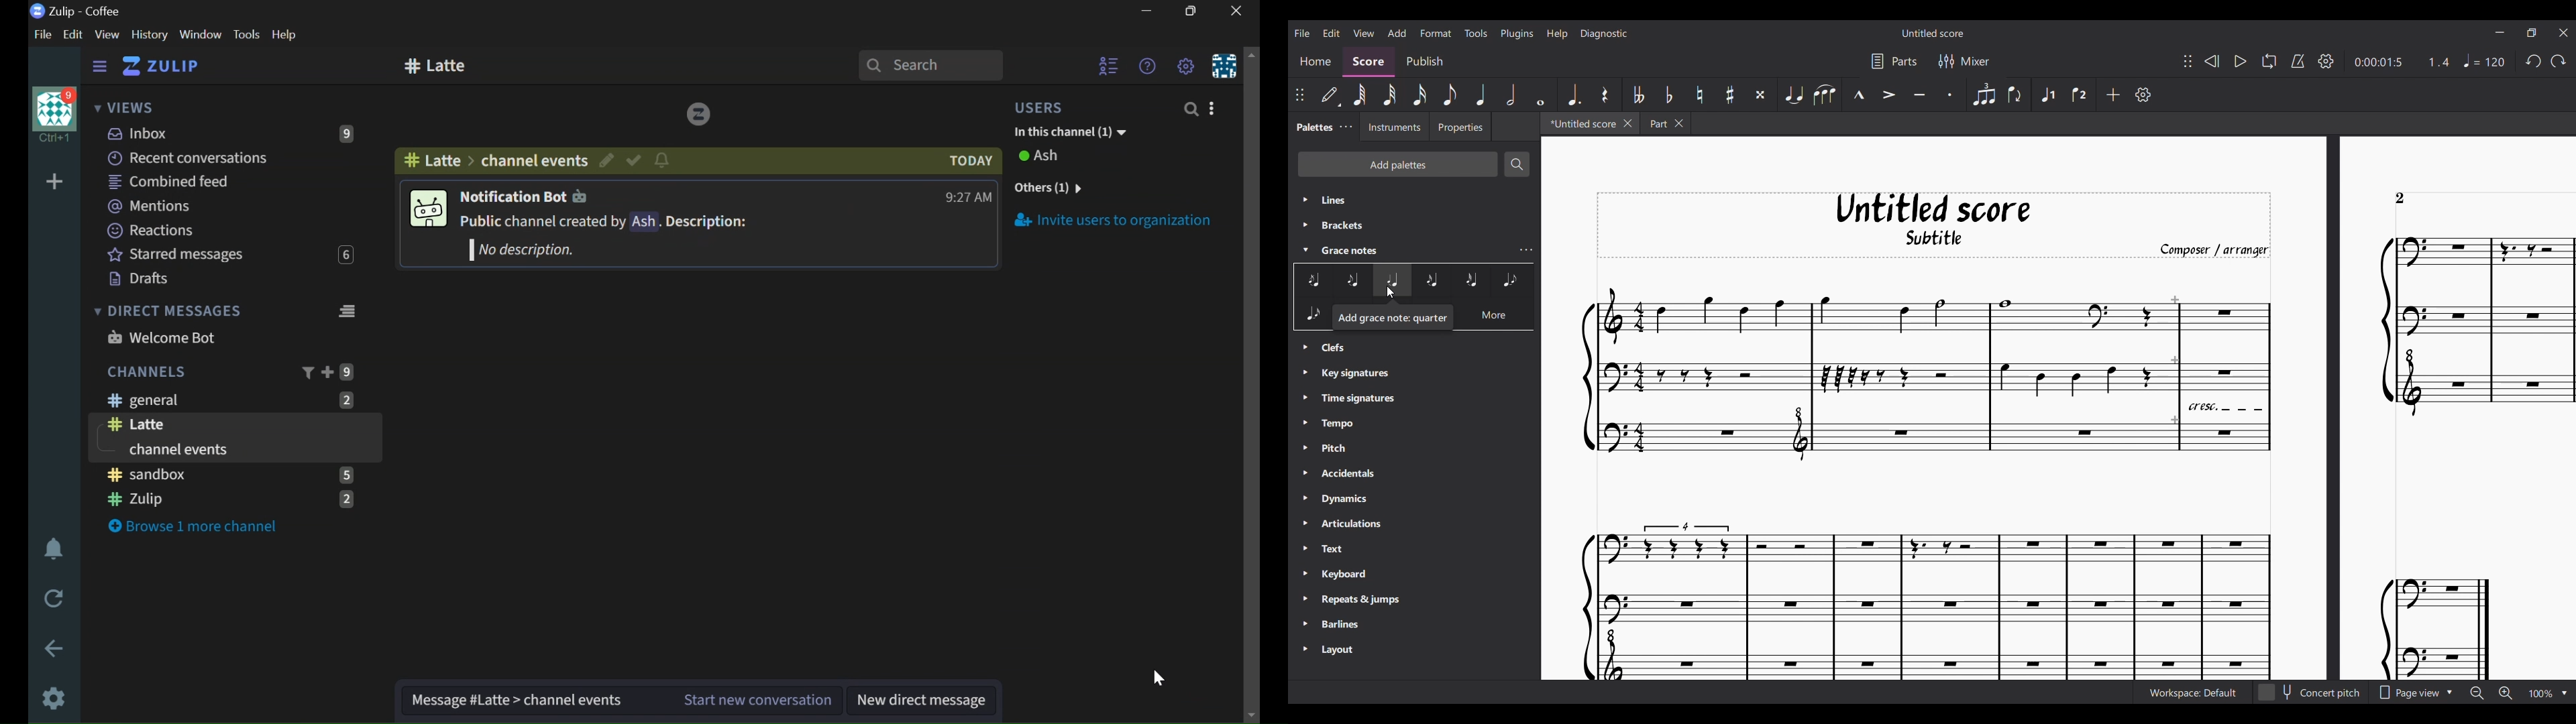 This screenshot has width=2576, height=728. What do you see at coordinates (1067, 130) in the screenshot?
I see `In this channel (1)` at bounding box center [1067, 130].